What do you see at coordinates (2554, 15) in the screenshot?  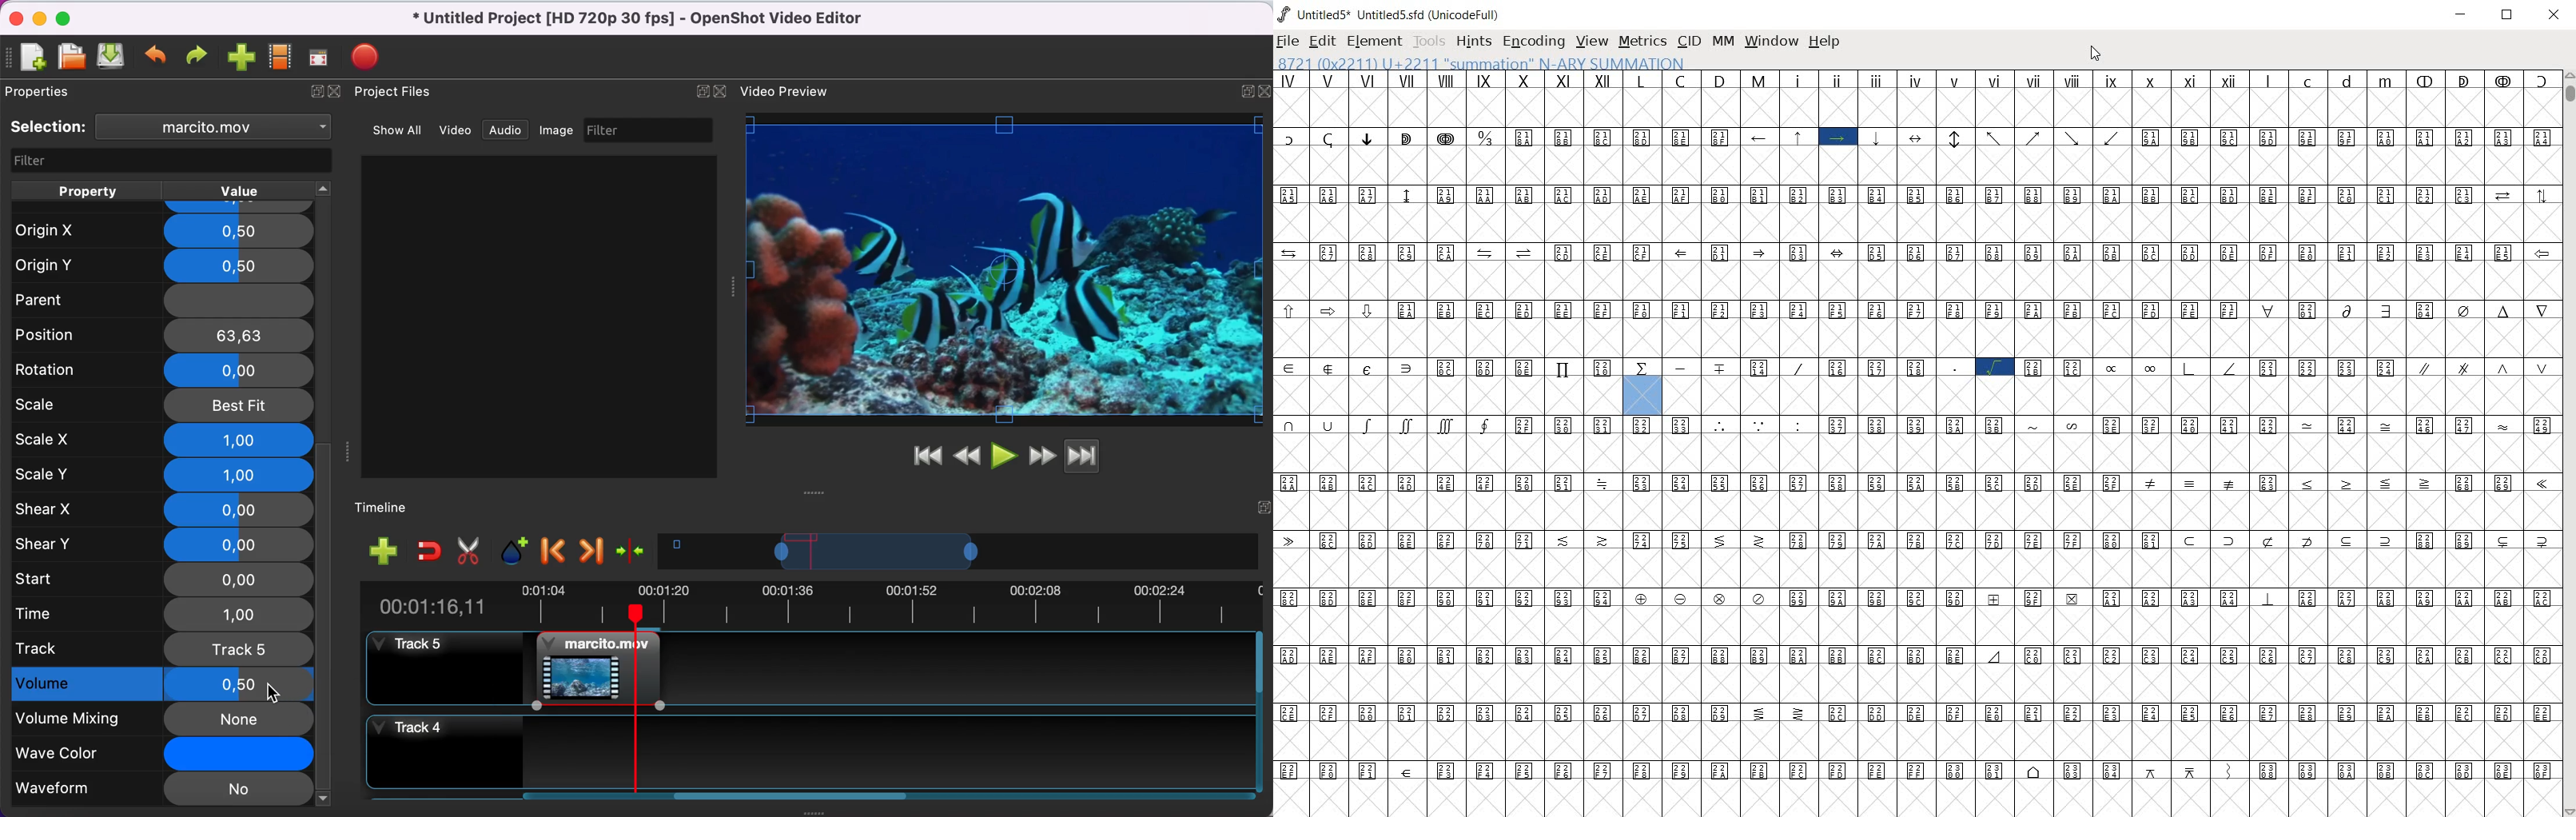 I see `CLOSE` at bounding box center [2554, 15].